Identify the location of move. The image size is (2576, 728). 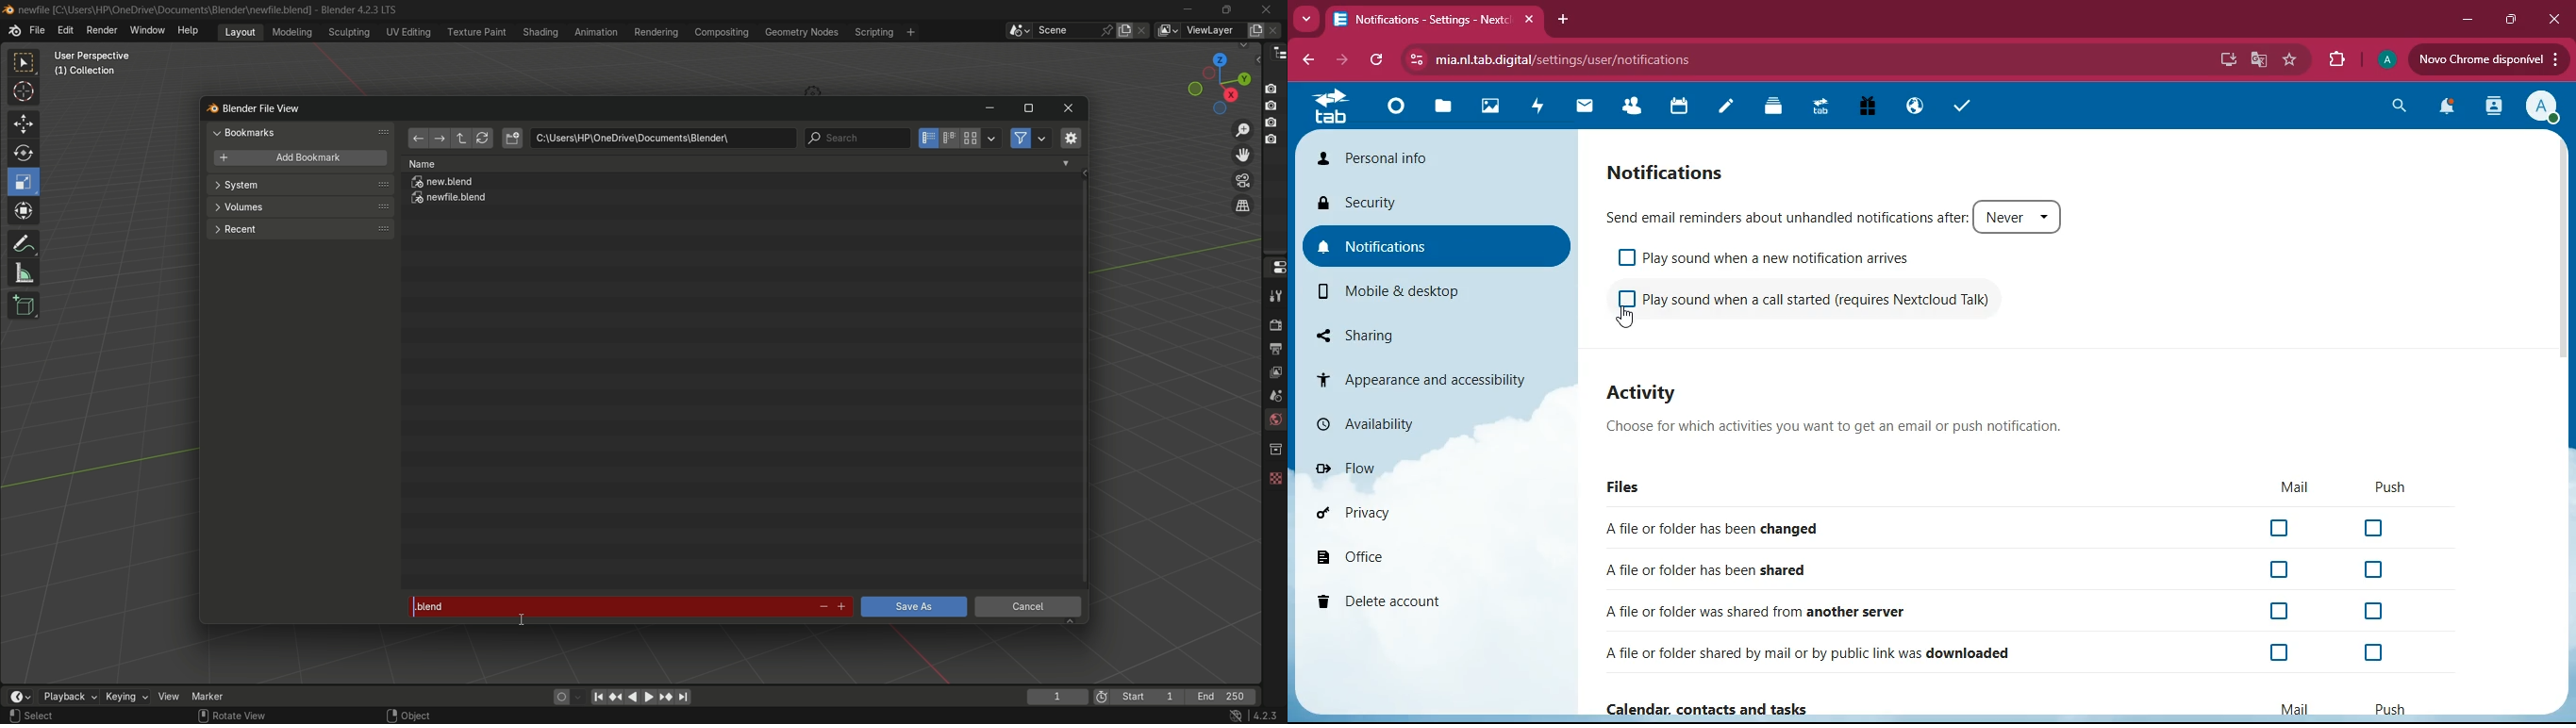
(22, 123).